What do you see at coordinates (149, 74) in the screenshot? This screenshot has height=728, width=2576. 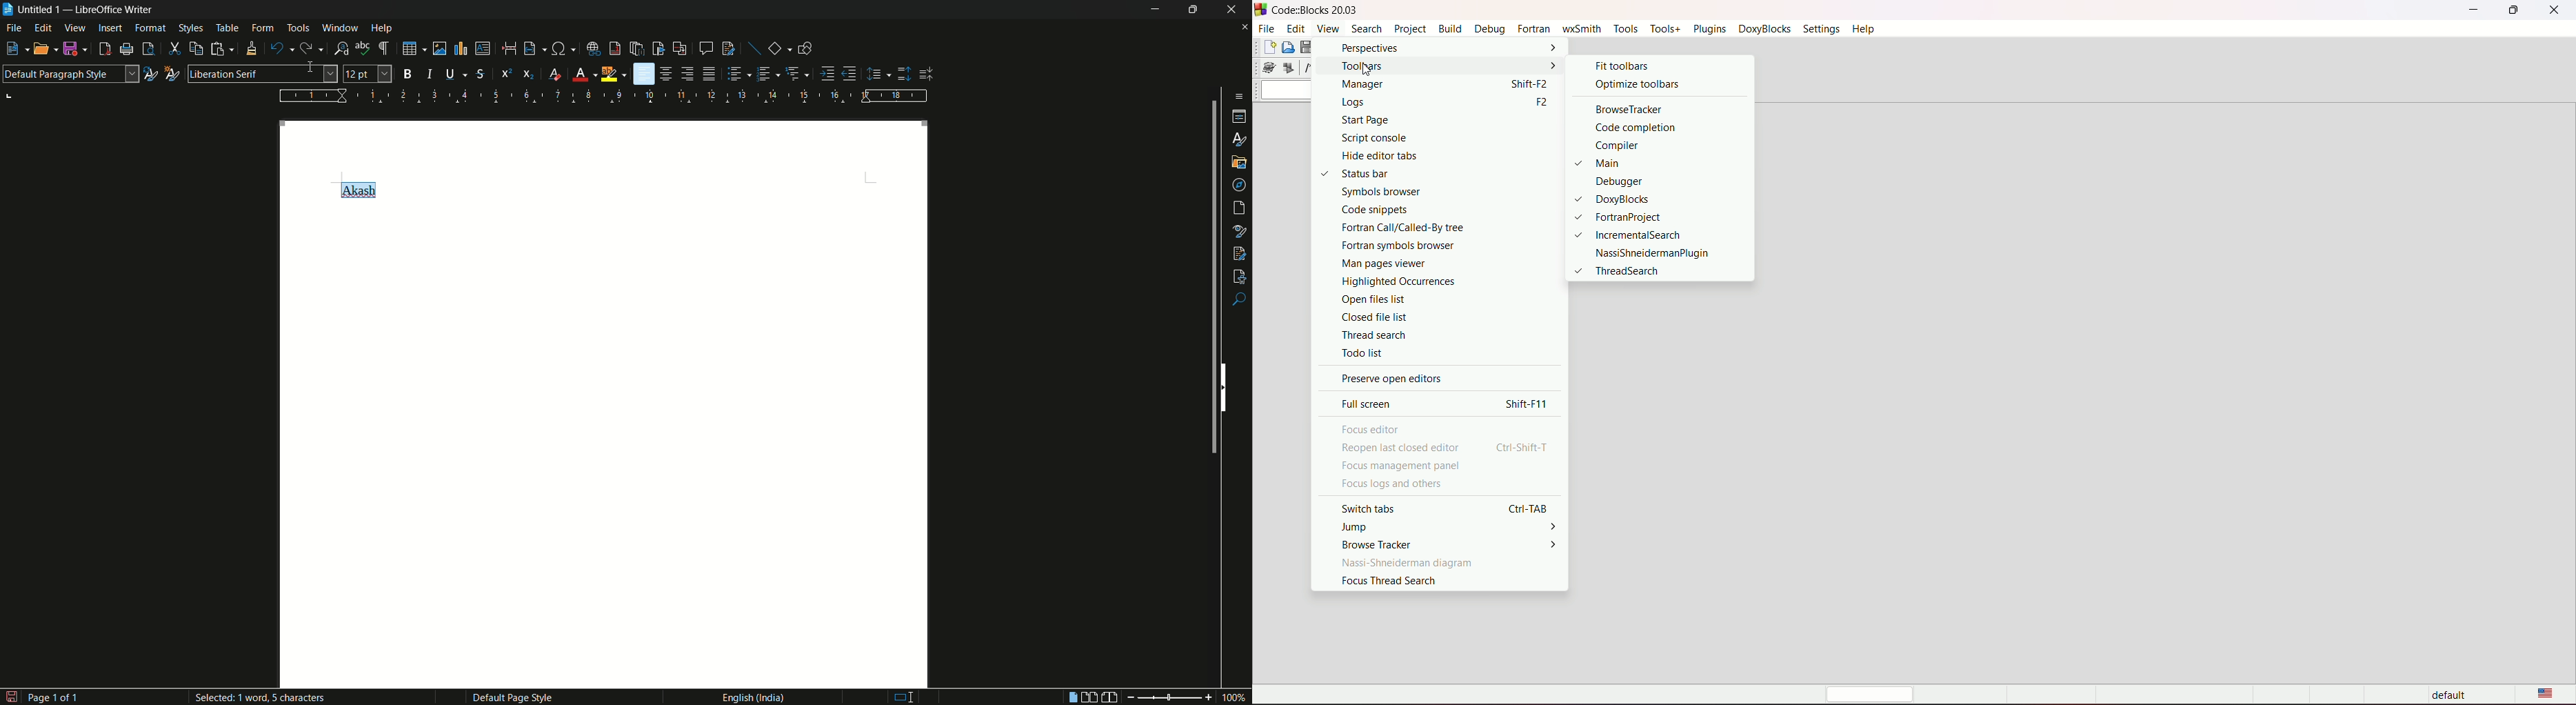 I see `update selected style` at bounding box center [149, 74].